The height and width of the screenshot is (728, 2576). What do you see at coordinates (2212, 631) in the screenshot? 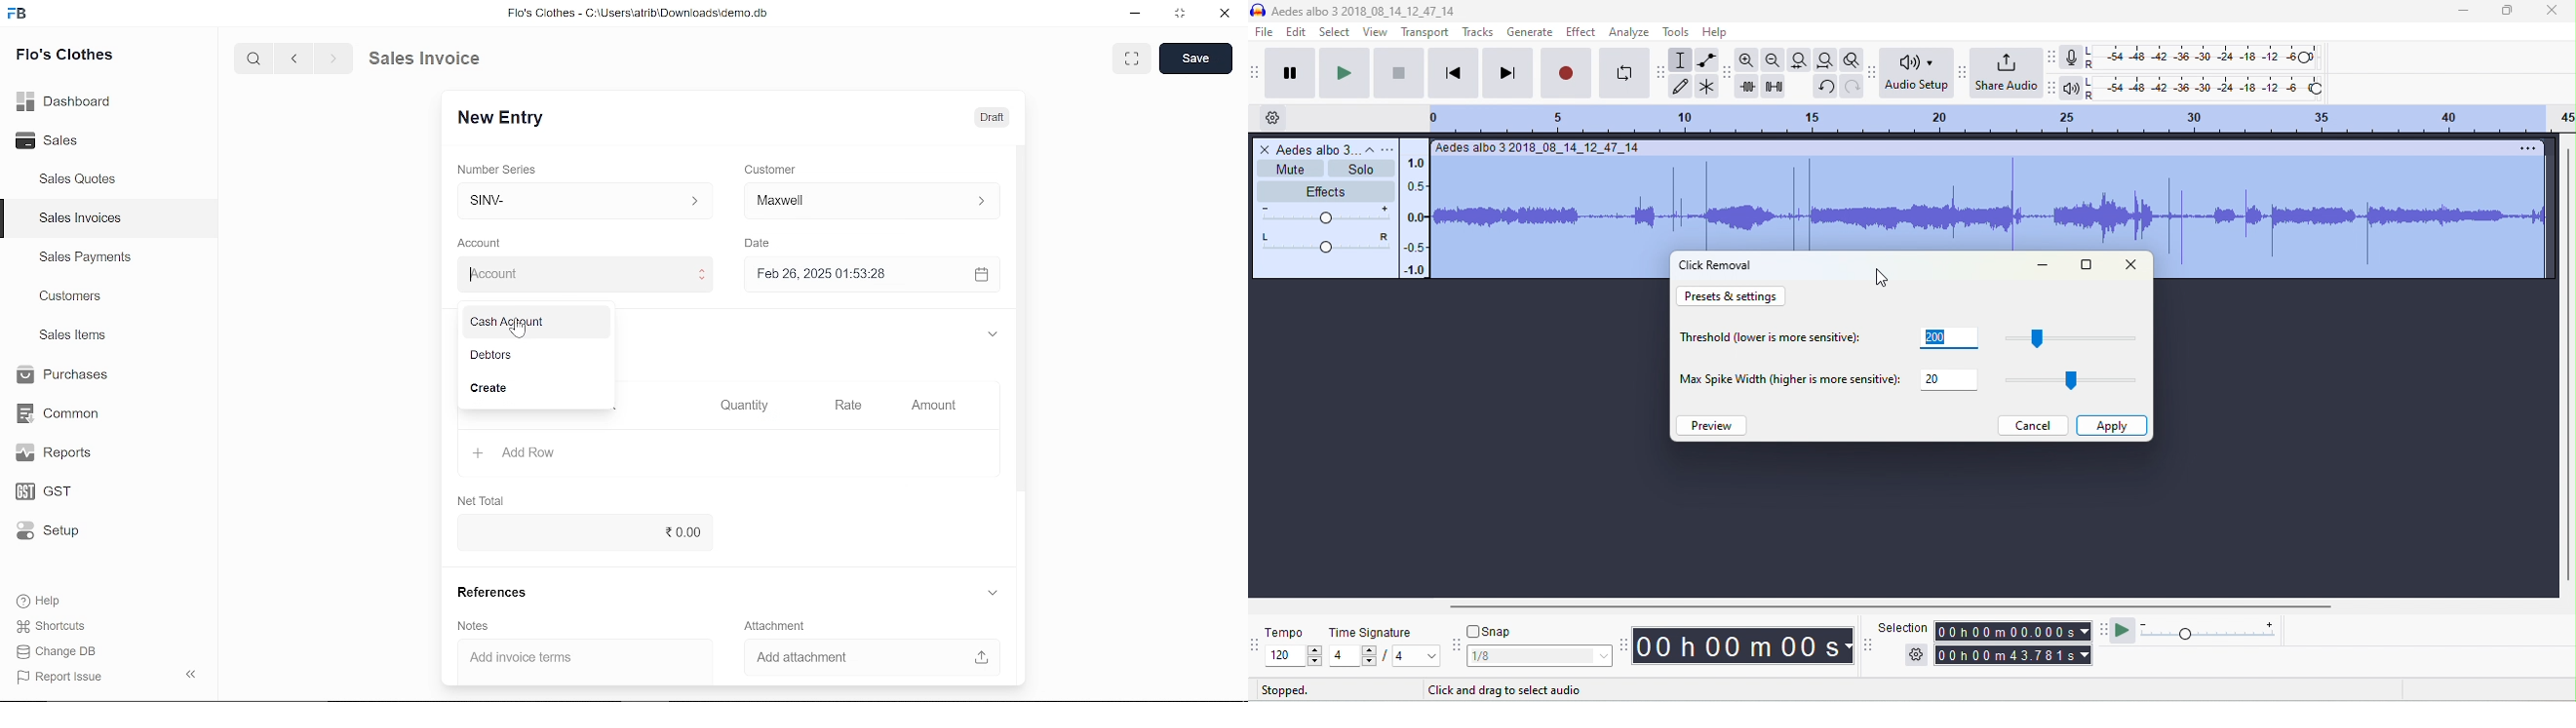
I see `playback speed` at bounding box center [2212, 631].